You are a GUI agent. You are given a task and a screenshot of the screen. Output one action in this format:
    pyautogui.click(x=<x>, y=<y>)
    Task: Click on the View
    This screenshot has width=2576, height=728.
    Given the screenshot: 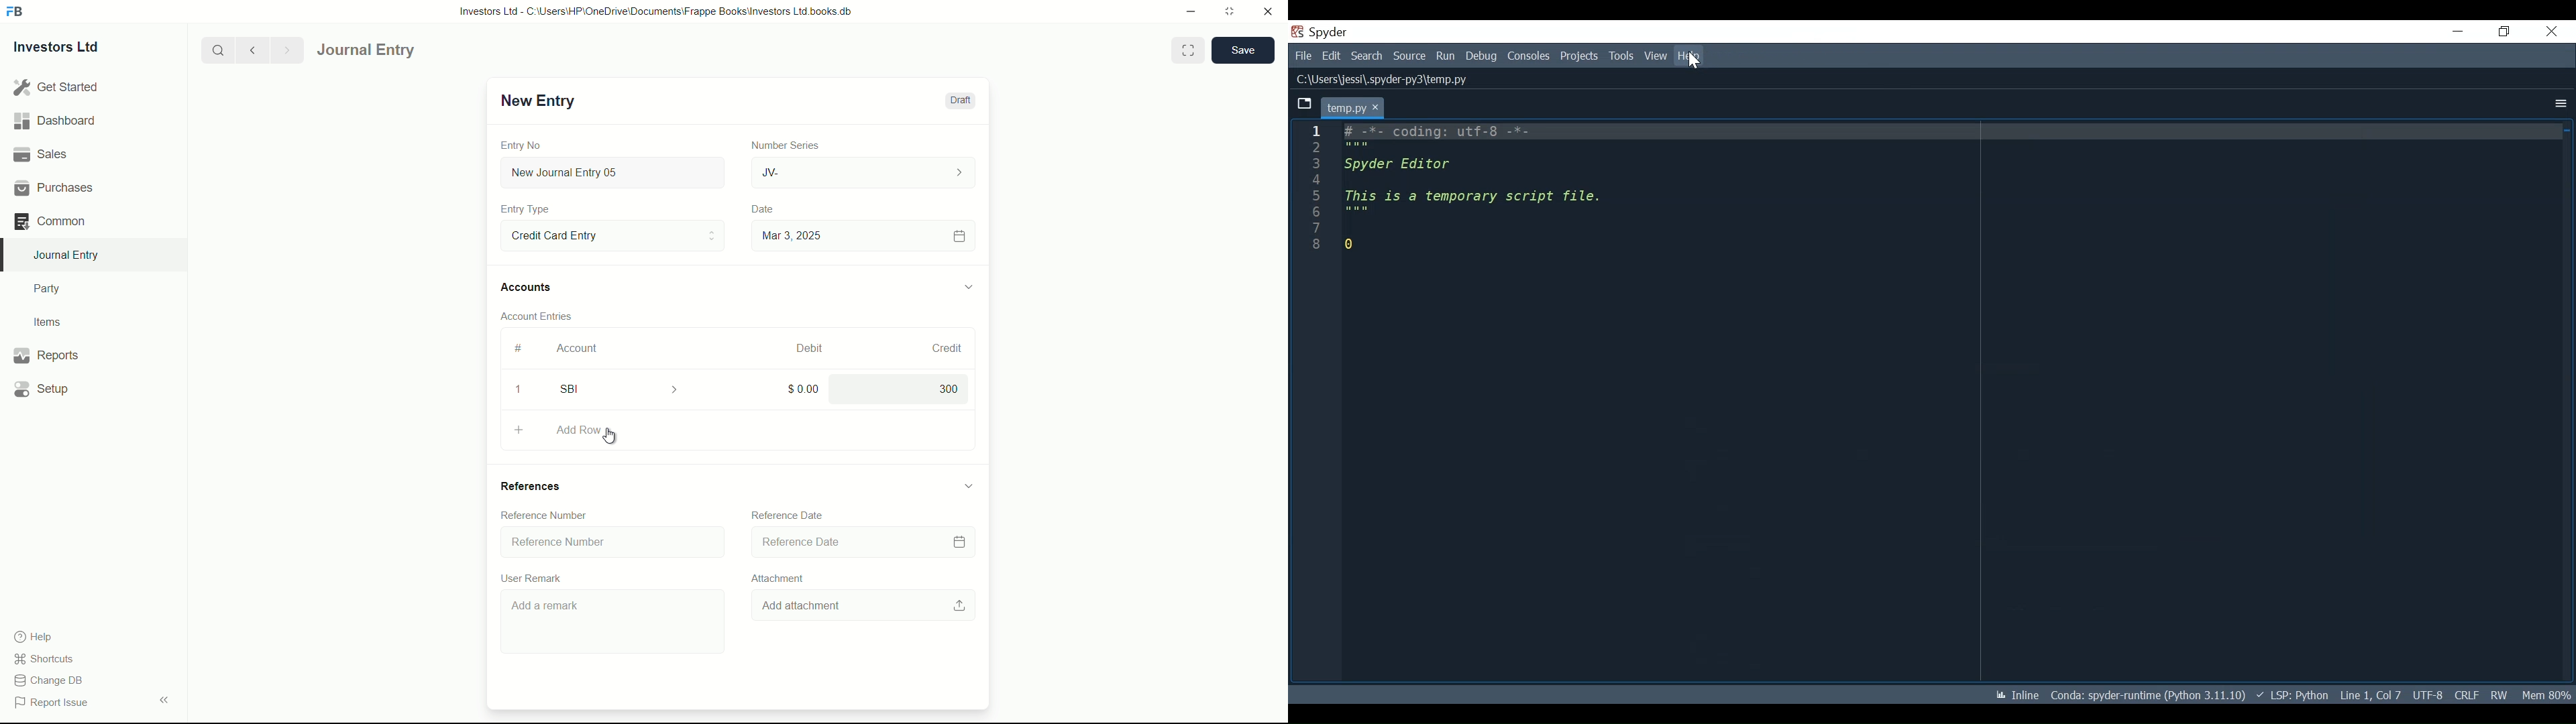 What is the action you would take?
    pyautogui.click(x=1656, y=56)
    